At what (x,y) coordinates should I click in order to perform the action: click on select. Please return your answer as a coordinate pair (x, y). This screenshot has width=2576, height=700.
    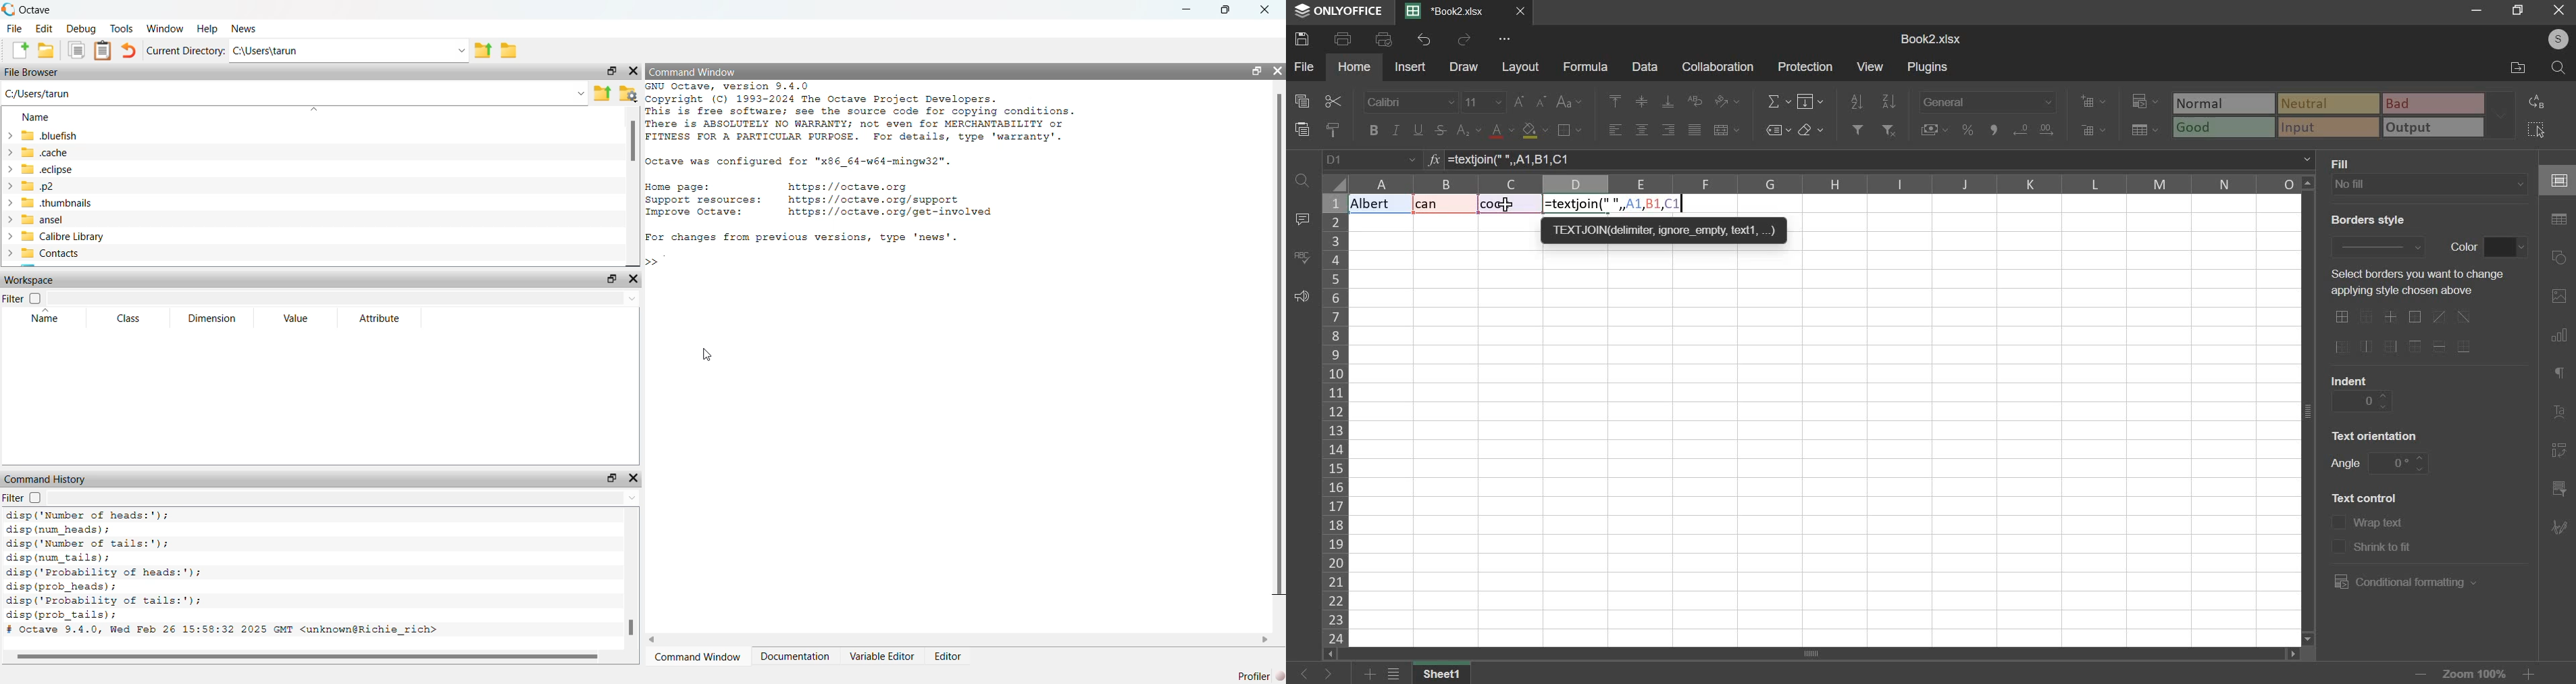
    Looking at the image, I should click on (2544, 130).